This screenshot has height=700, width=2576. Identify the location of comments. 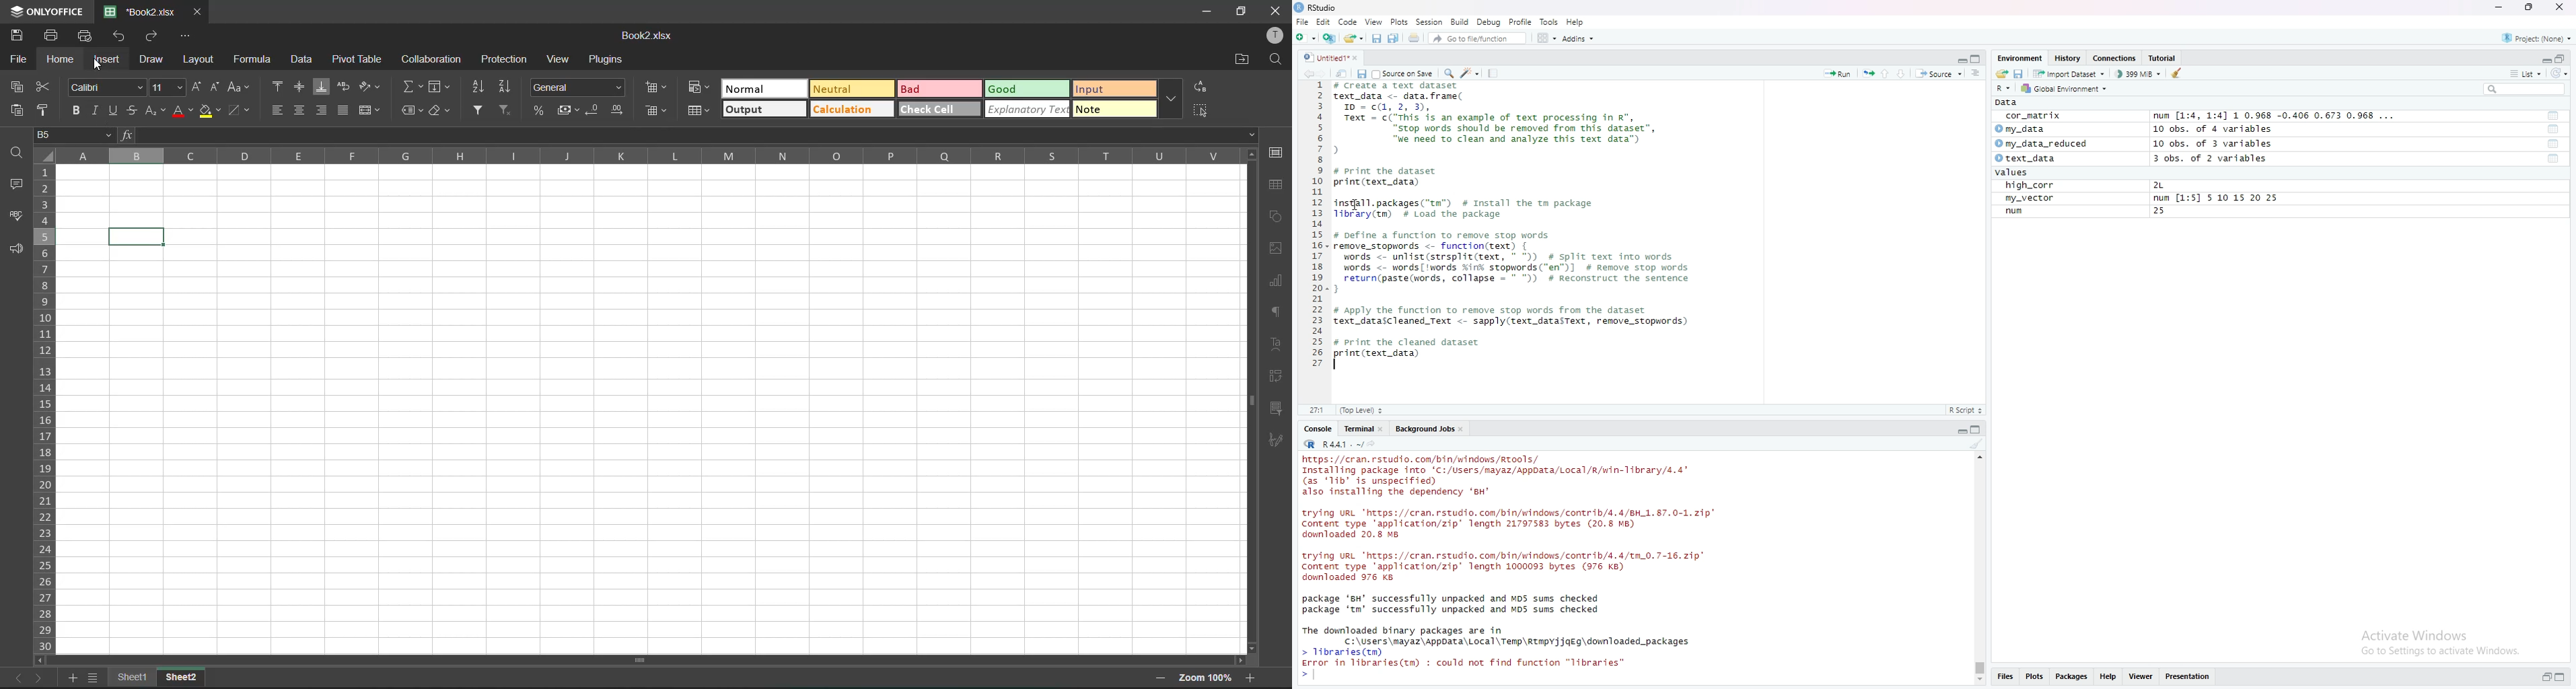
(17, 188).